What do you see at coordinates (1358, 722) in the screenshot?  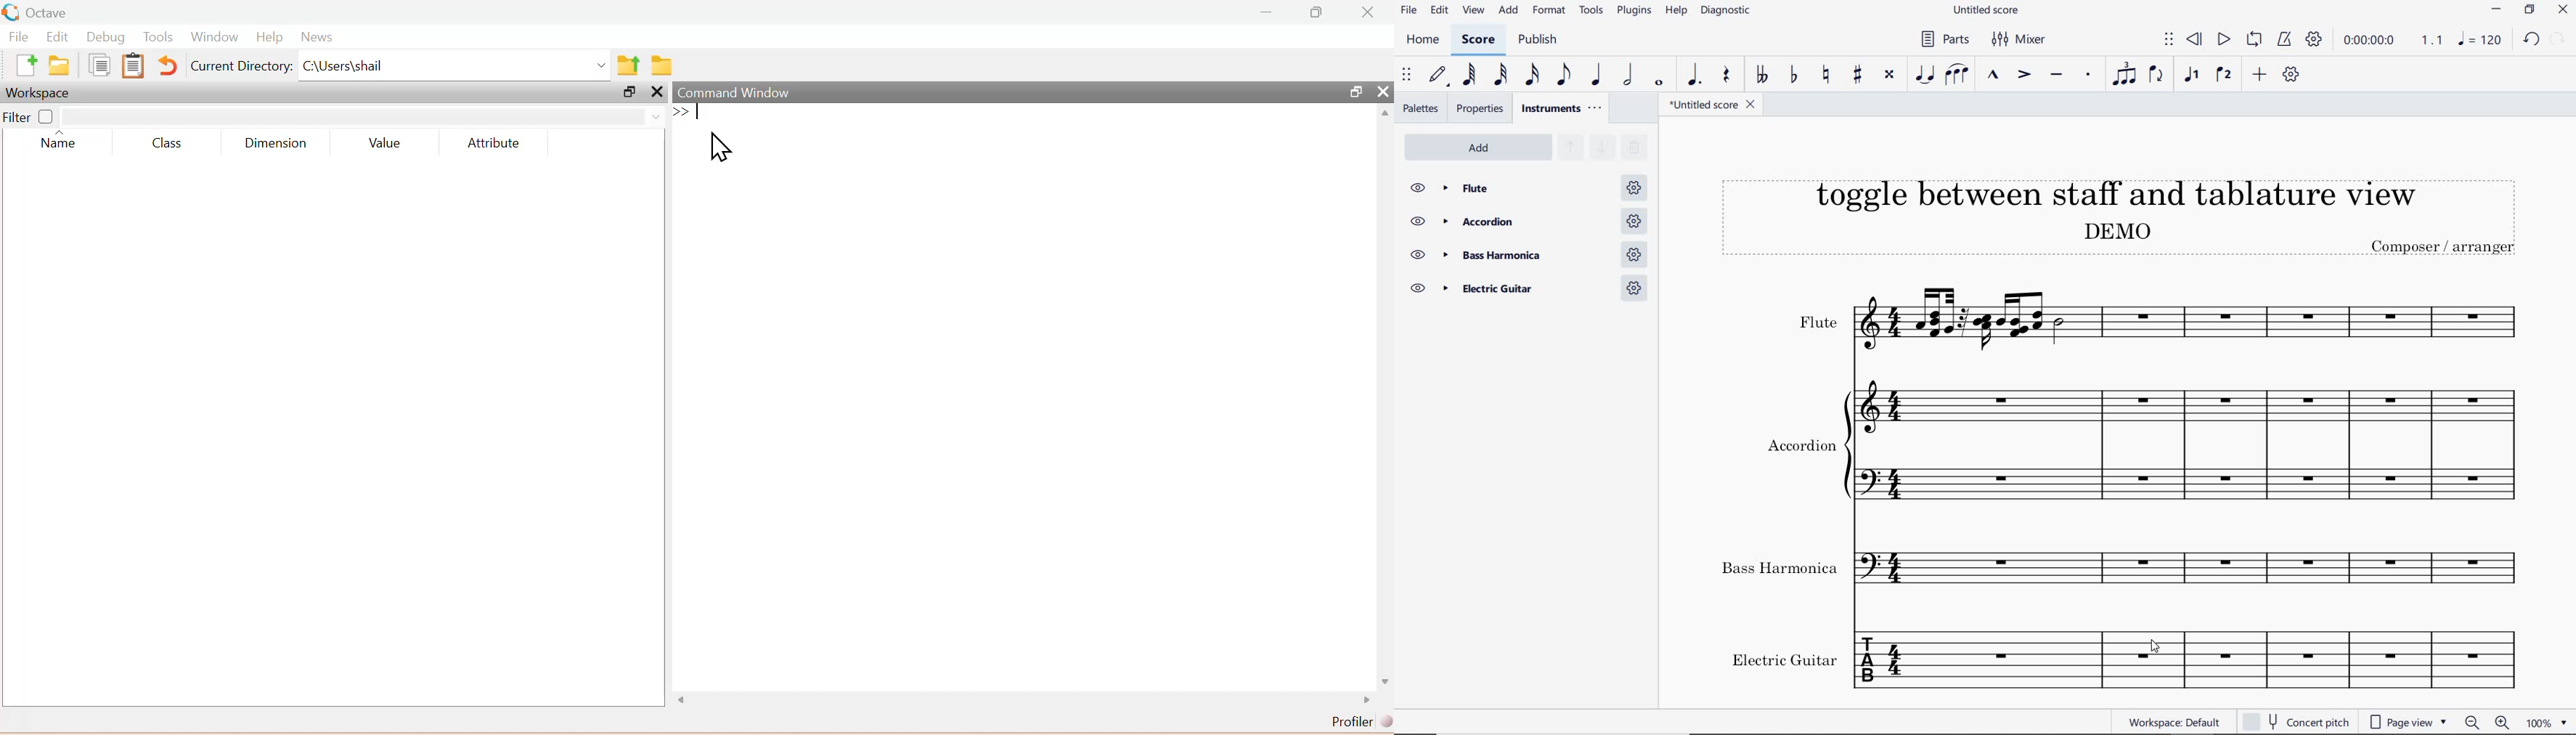 I see `Profiler` at bounding box center [1358, 722].